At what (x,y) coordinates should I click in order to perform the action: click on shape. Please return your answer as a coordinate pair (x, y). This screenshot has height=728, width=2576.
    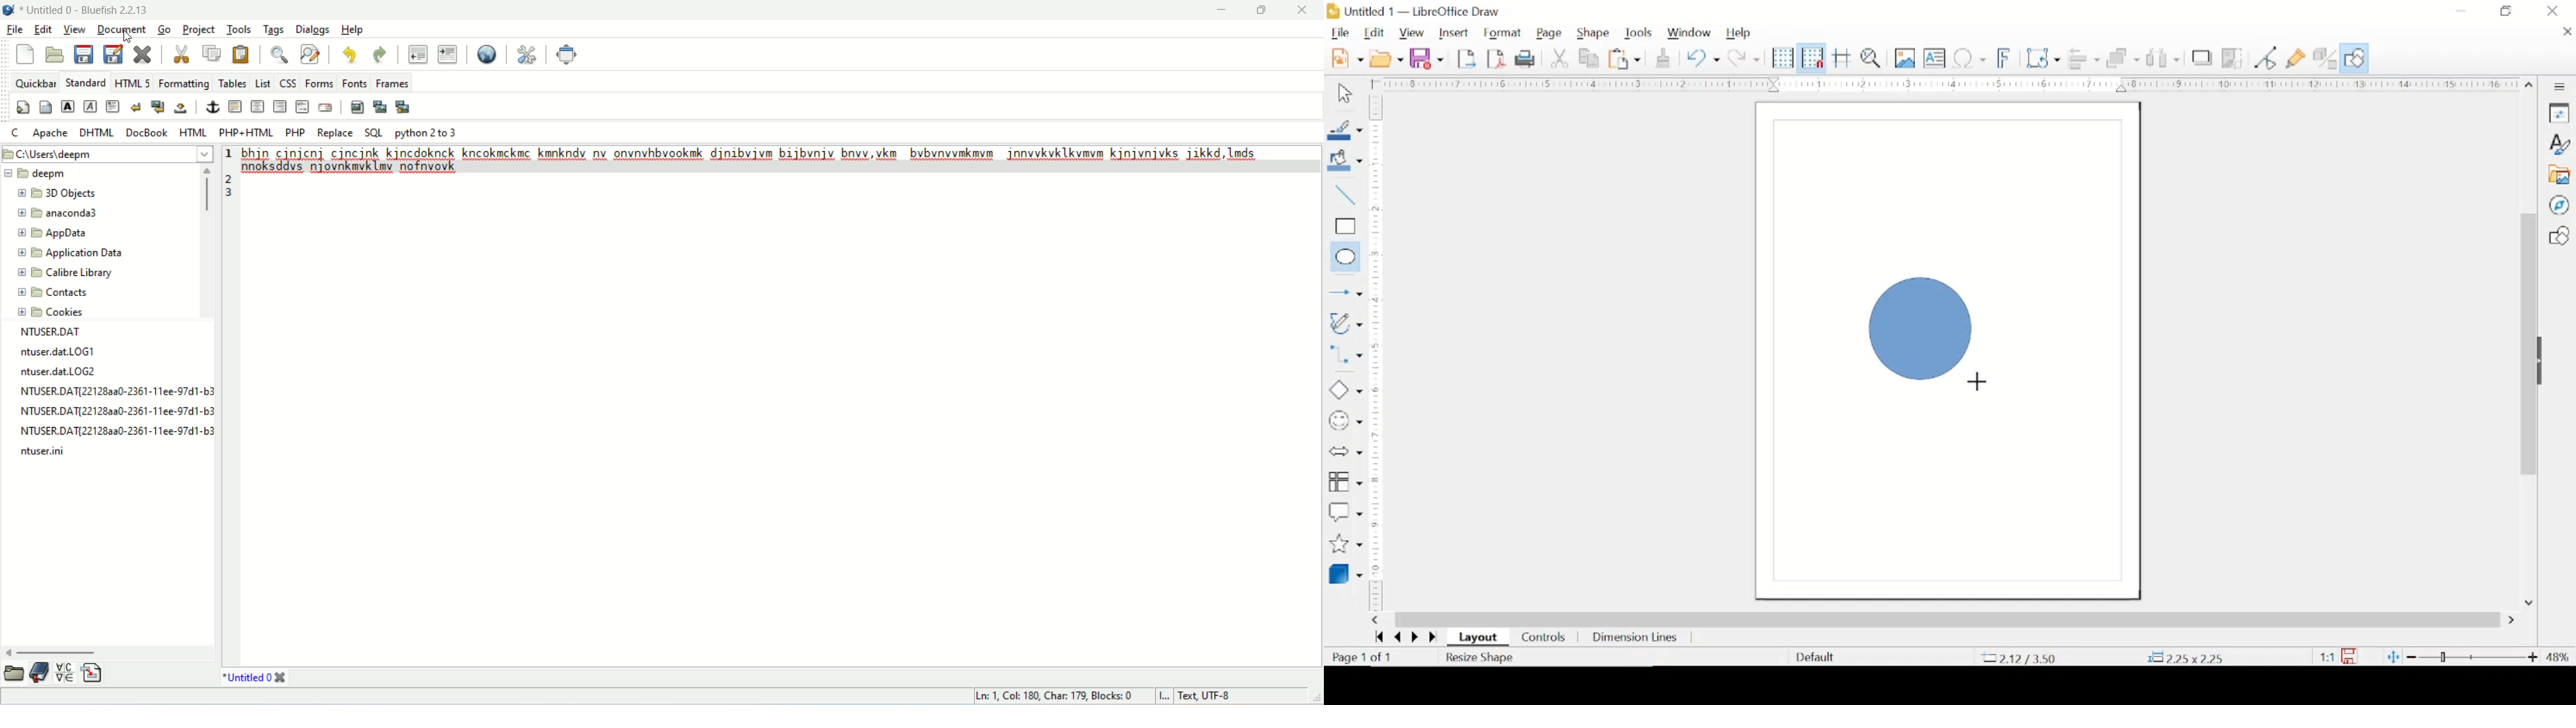
    Looking at the image, I should click on (1595, 33).